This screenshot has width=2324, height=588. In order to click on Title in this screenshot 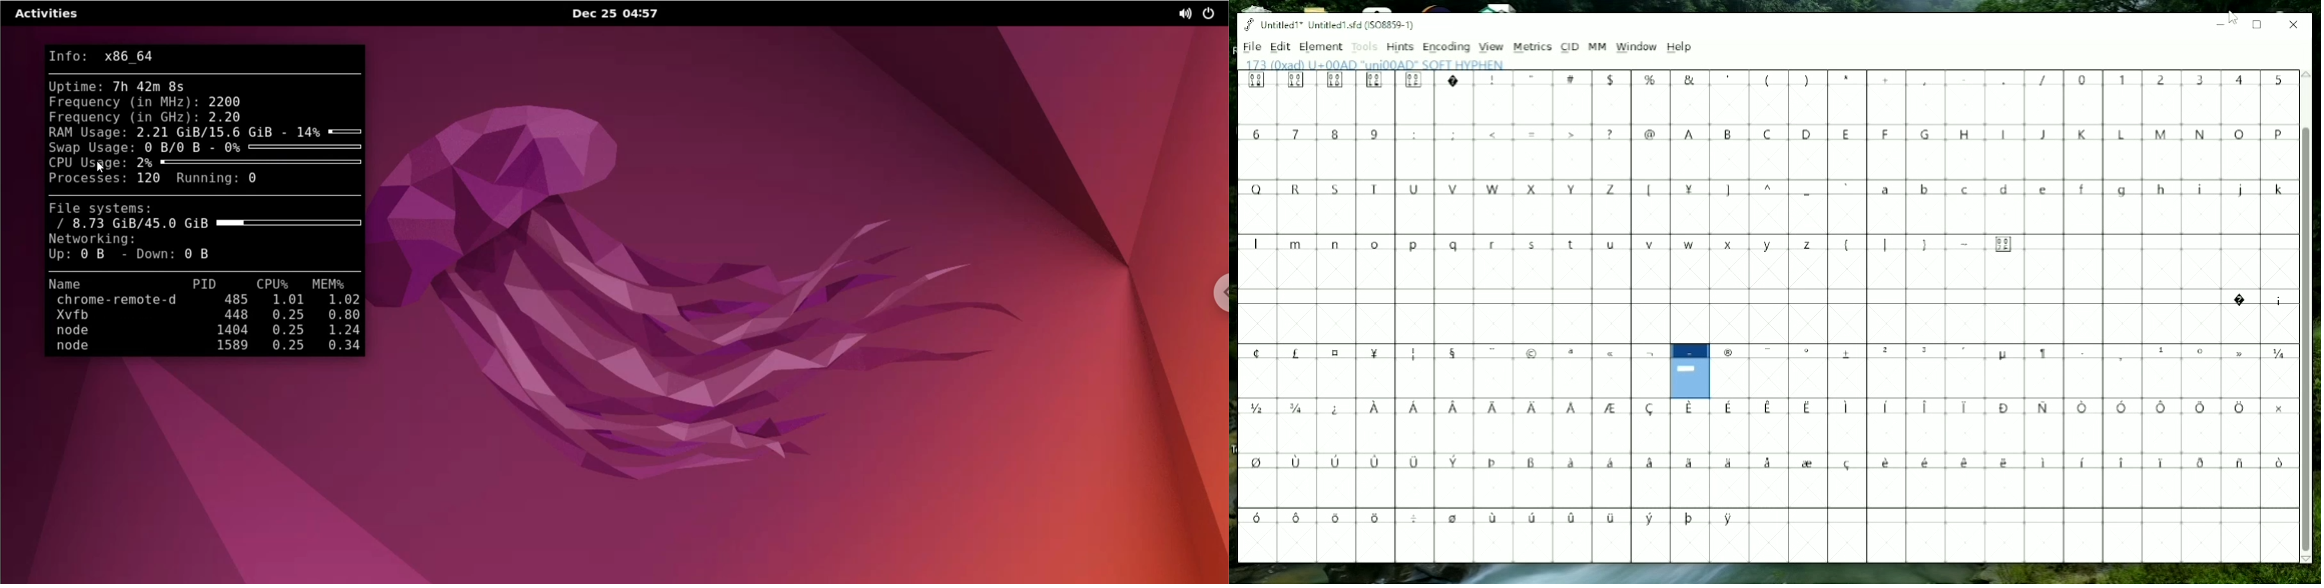, I will do `click(1328, 25)`.